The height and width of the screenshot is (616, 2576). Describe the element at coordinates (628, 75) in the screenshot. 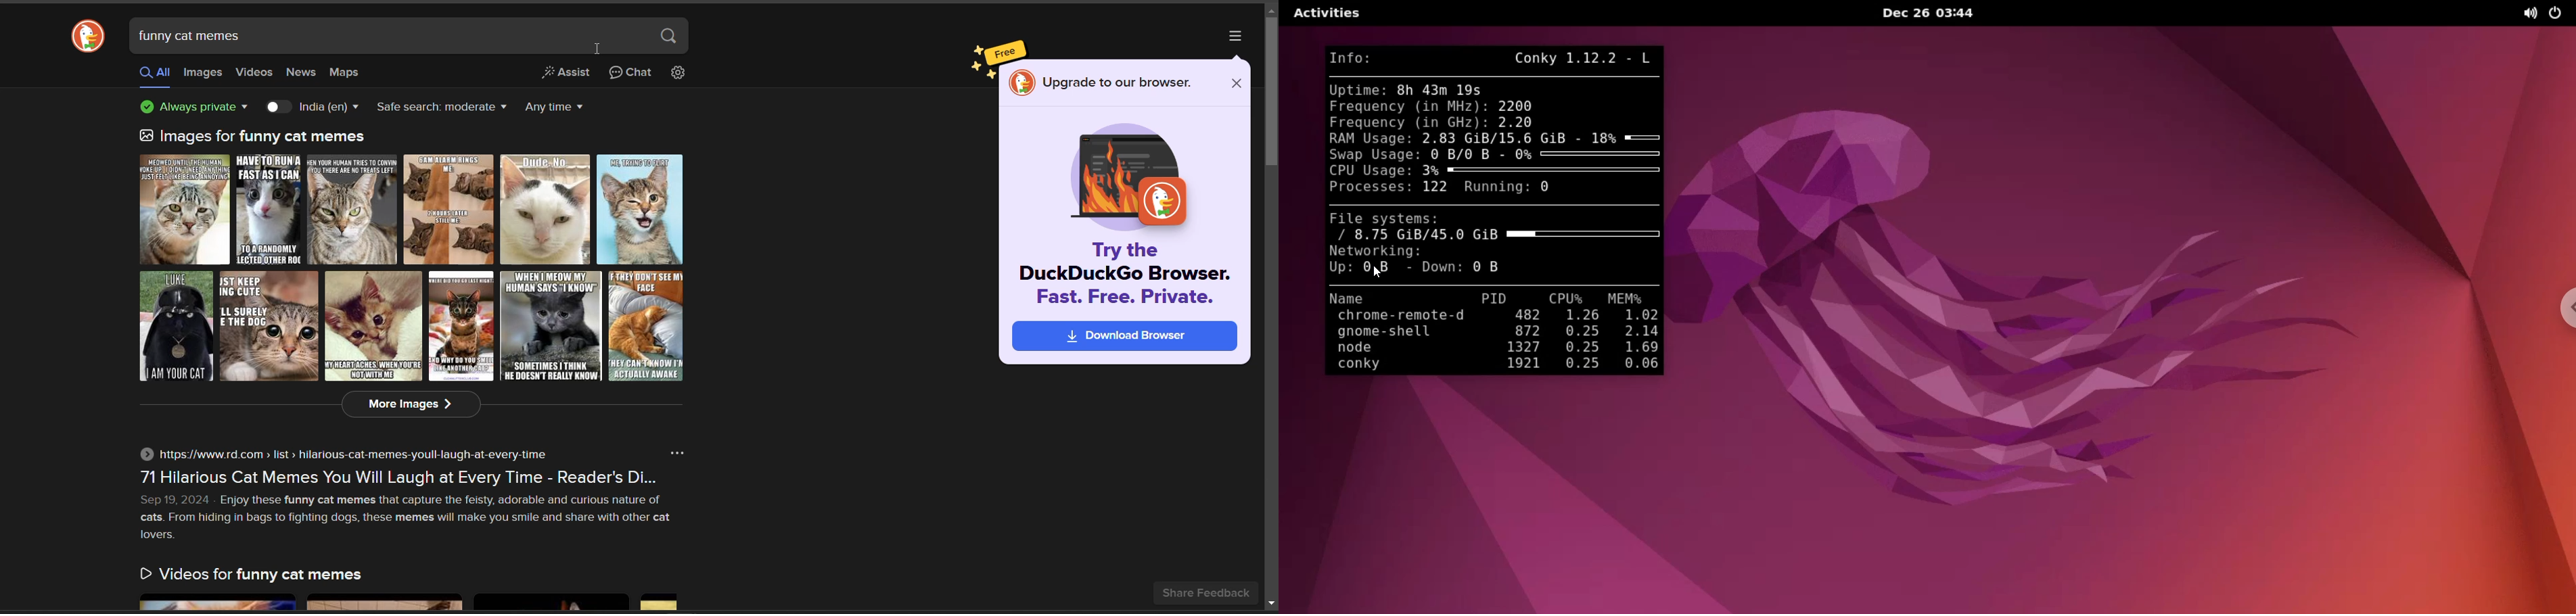

I see `chat` at that location.